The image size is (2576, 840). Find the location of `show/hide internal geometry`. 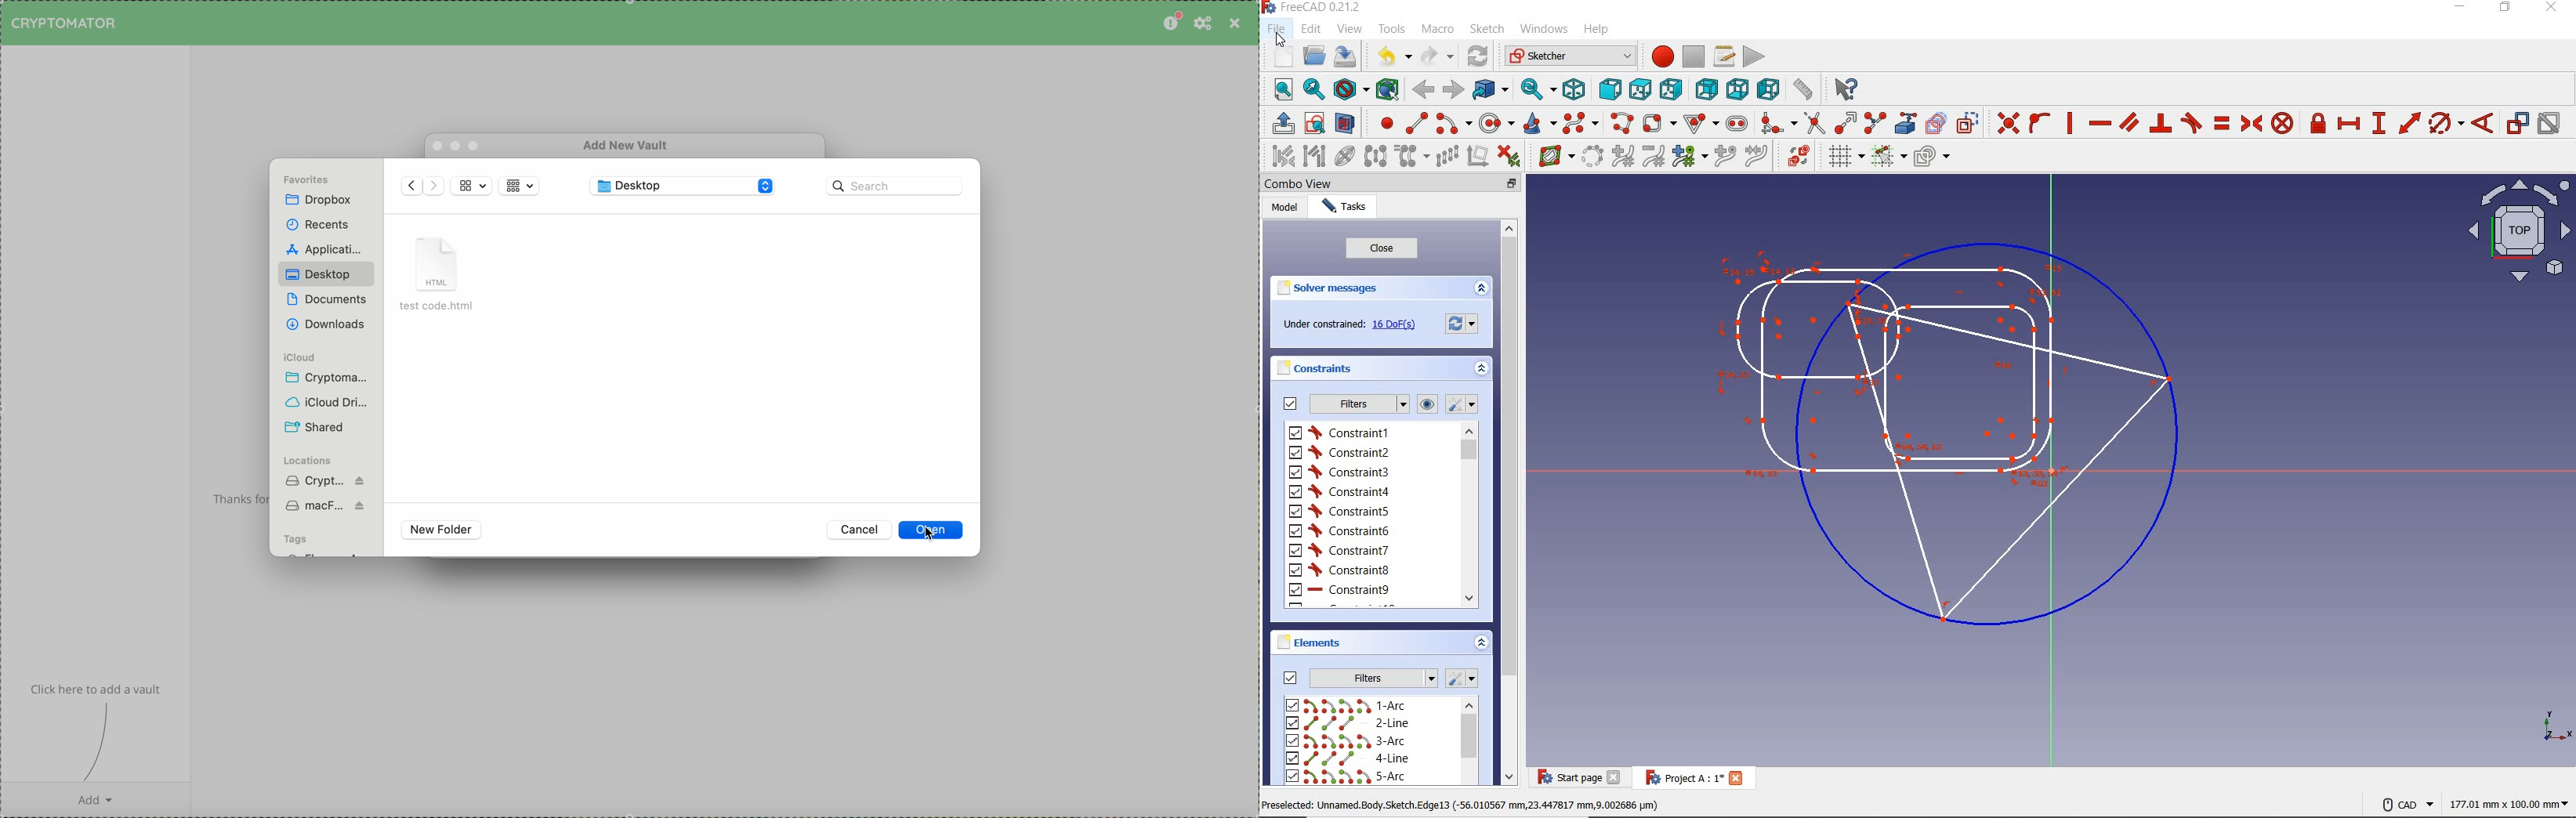

show/hide internal geometry is located at coordinates (1345, 155).